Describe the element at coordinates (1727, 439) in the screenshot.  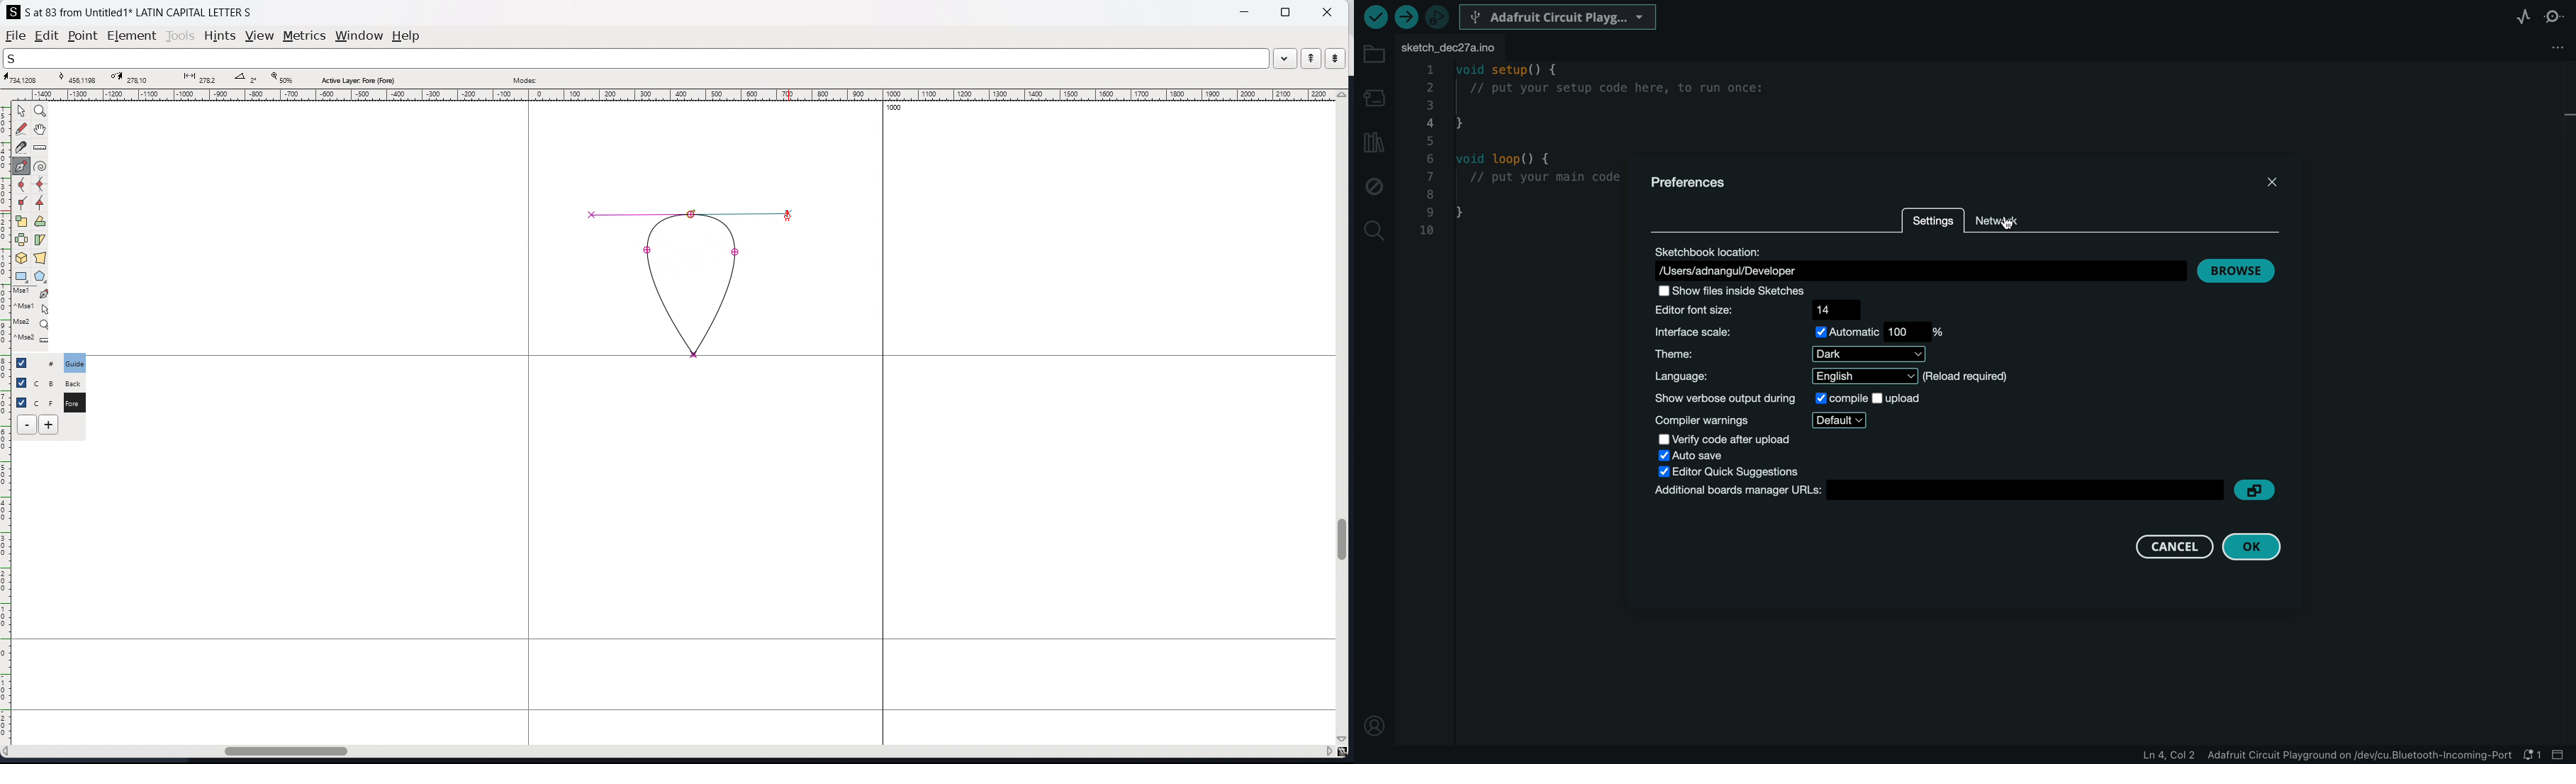
I see `verify code` at that location.